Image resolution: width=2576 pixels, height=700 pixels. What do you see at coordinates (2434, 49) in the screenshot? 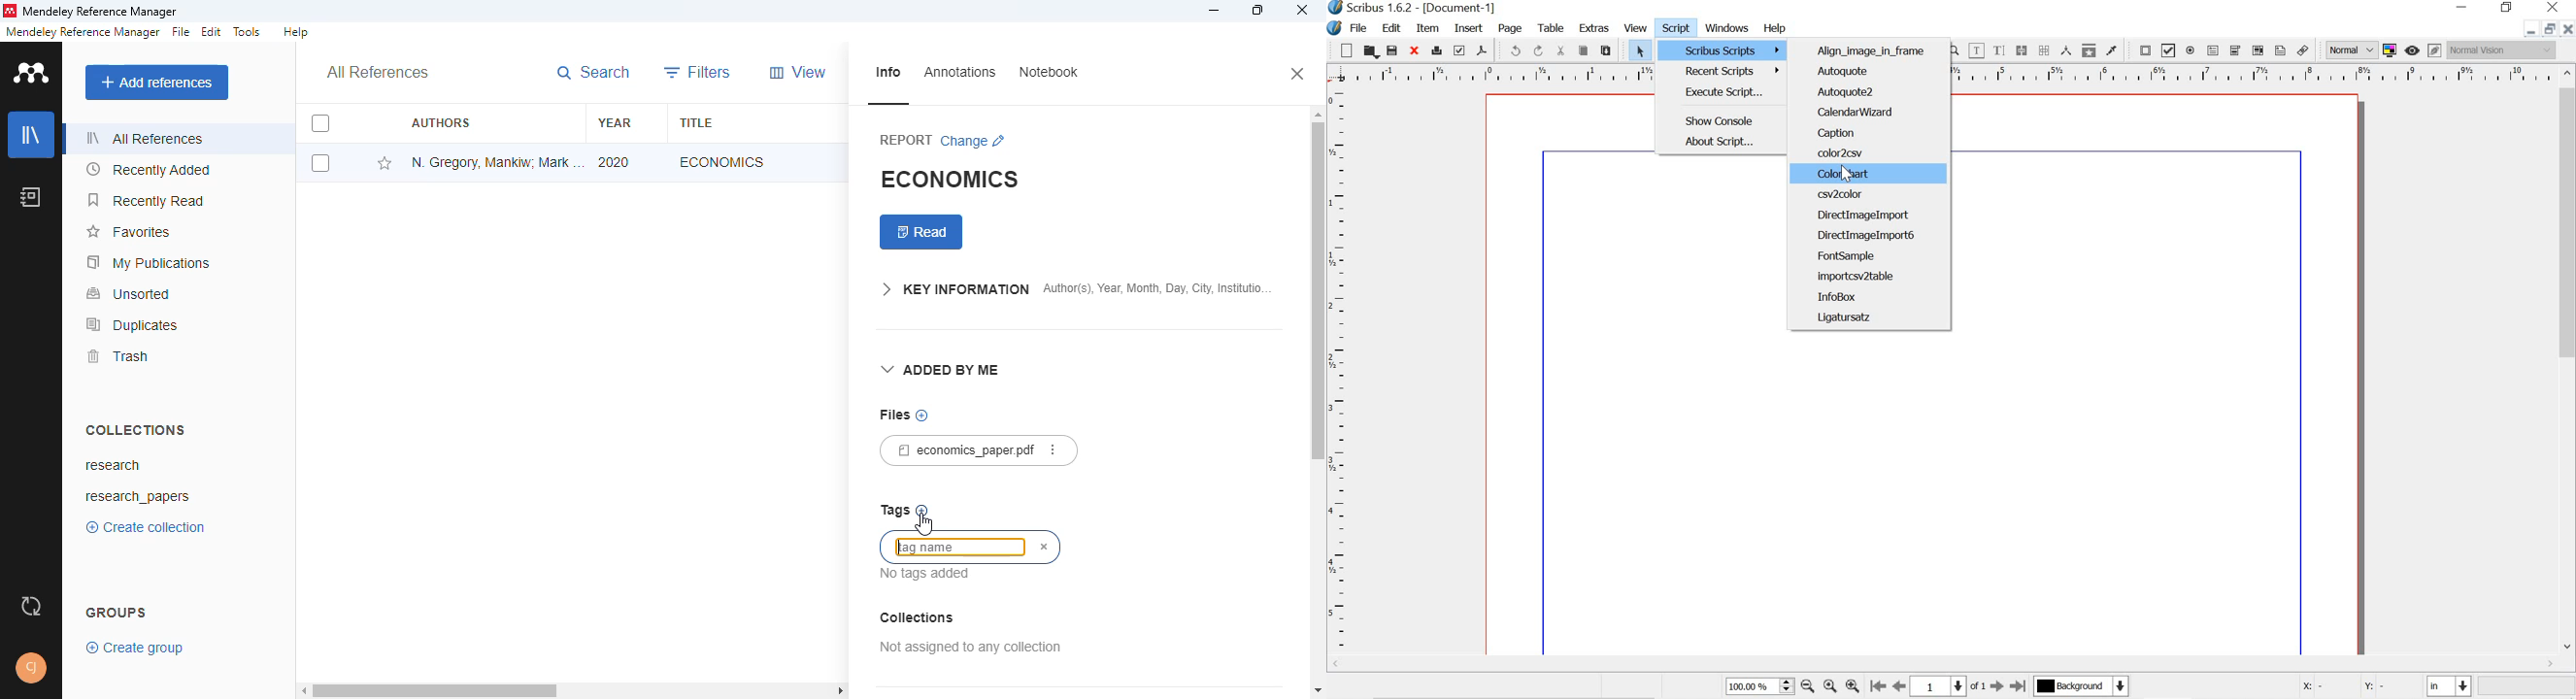
I see `edit in preview mode` at bounding box center [2434, 49].